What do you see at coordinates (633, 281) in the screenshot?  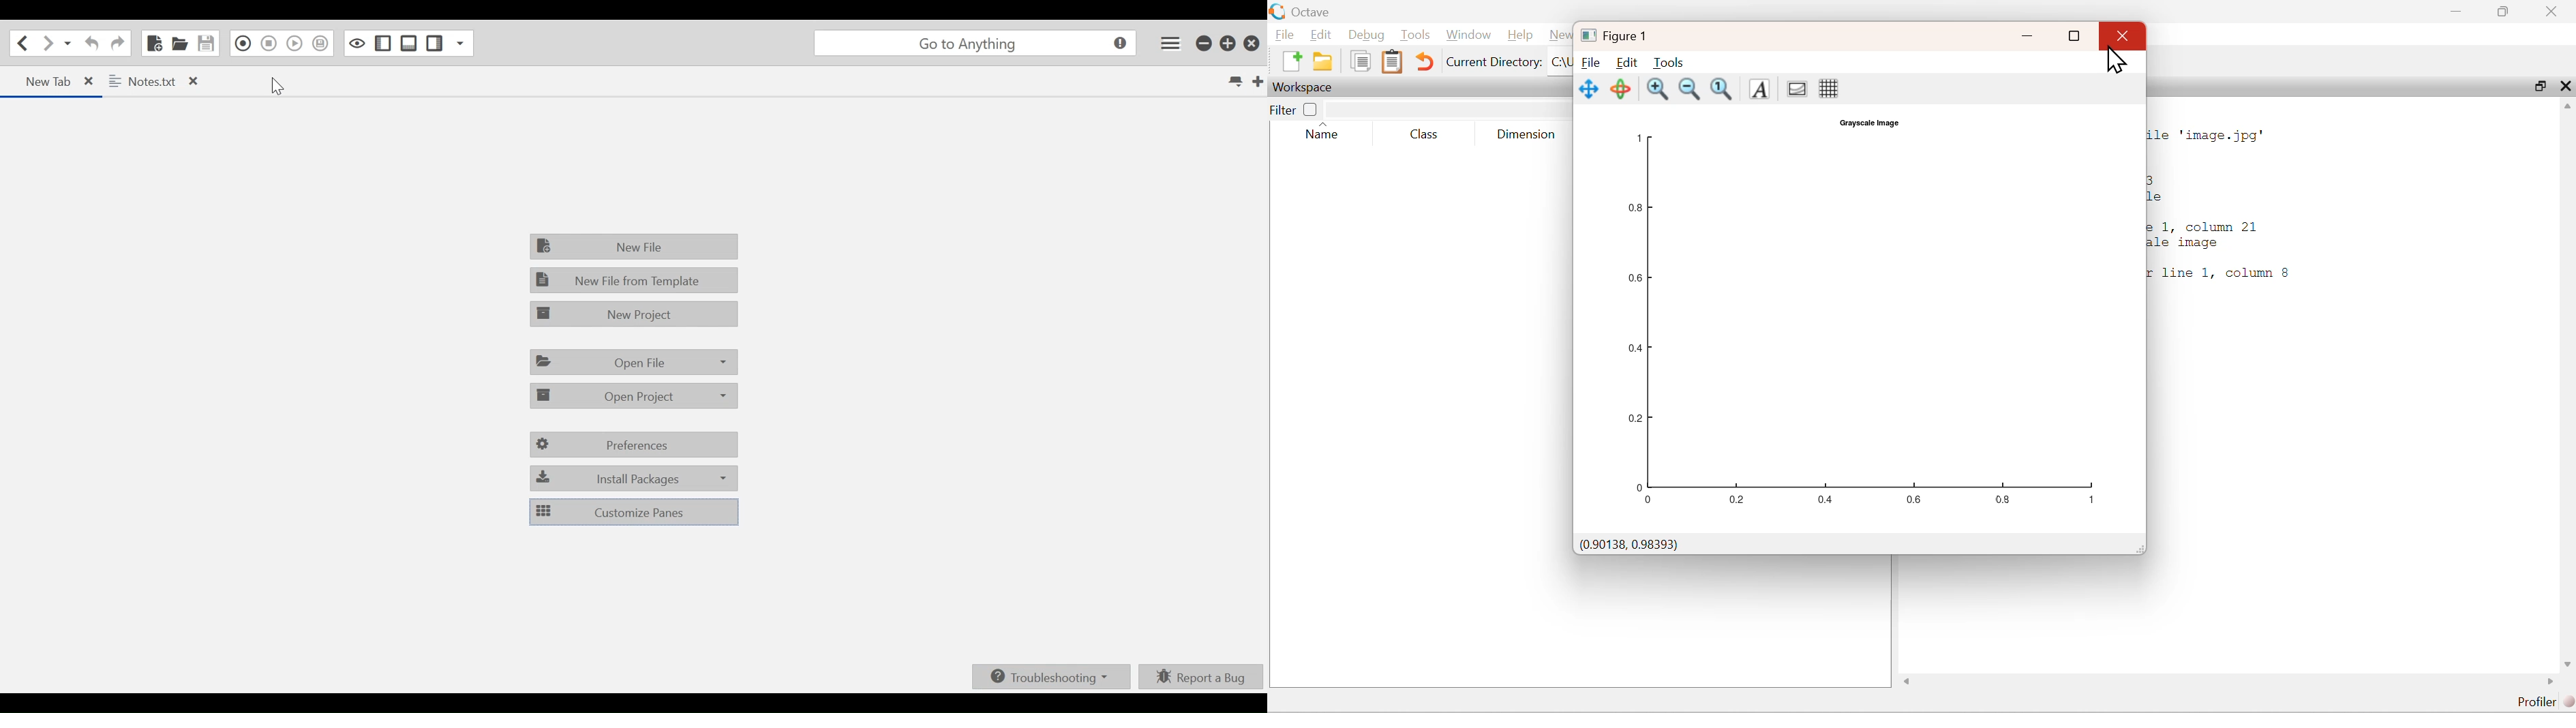 I see `New File from template` at bounding box center [633, 281].